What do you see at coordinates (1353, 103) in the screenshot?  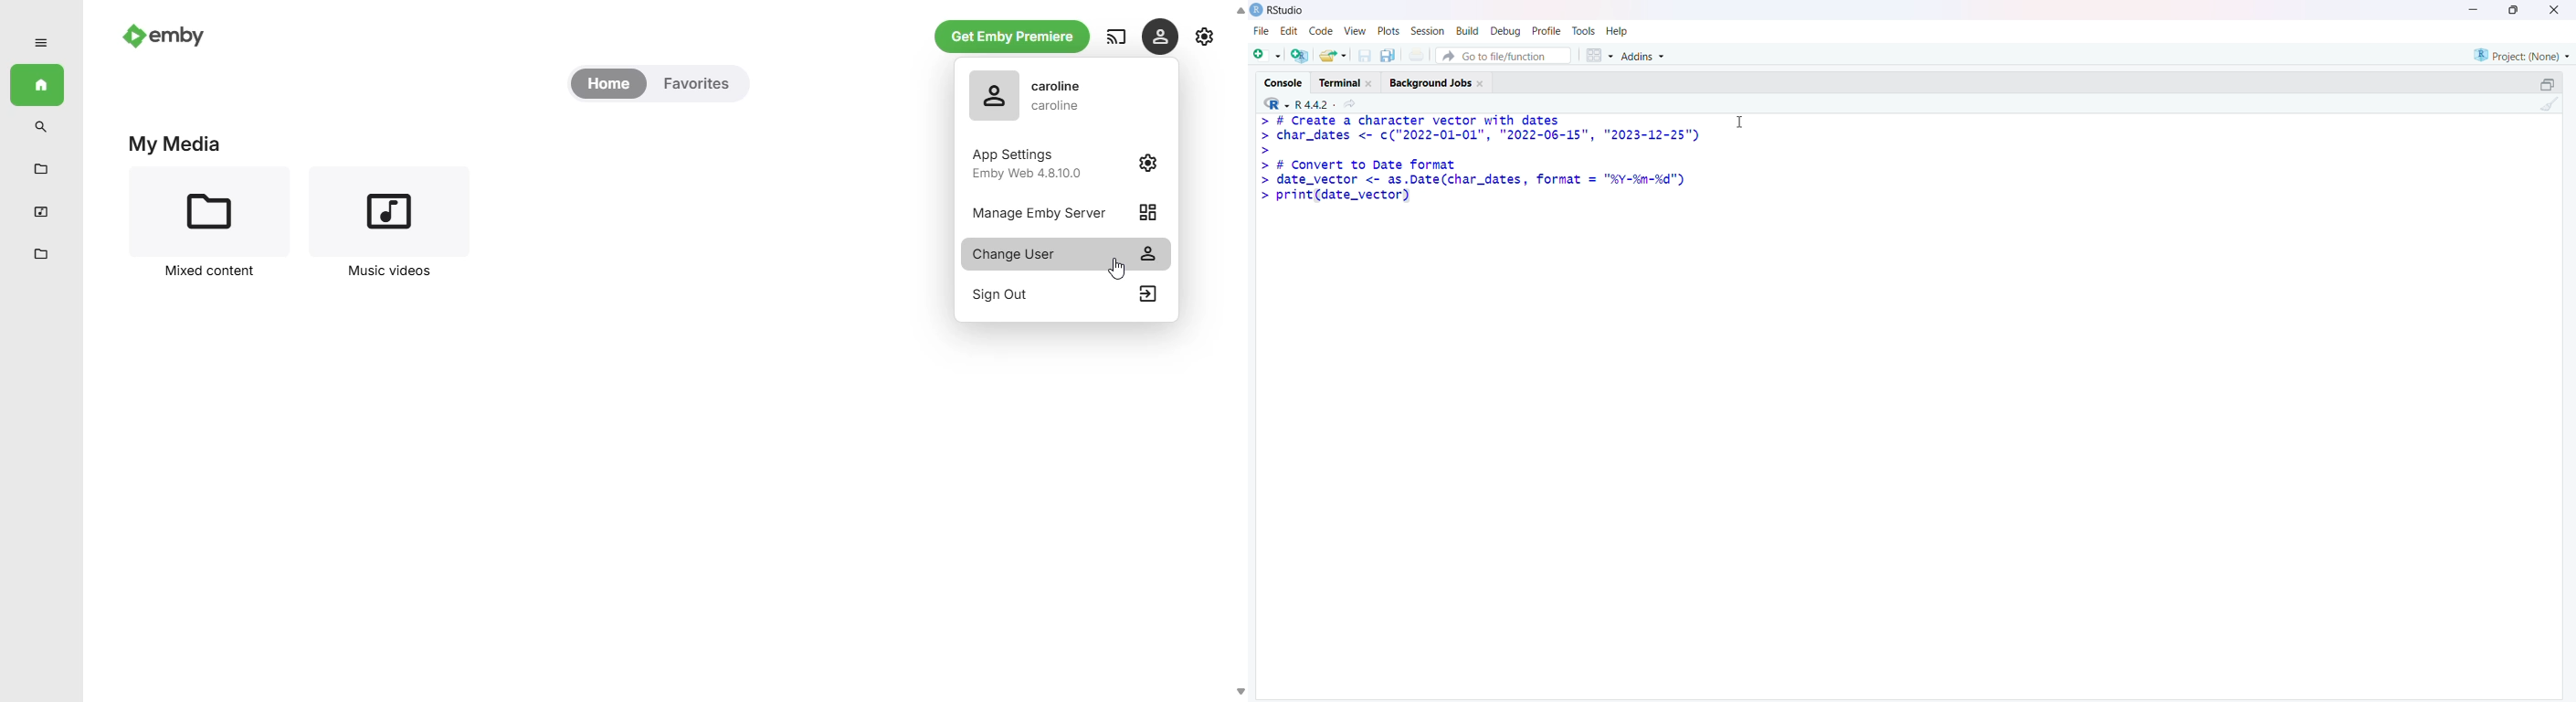 I see `View the current working directory` at bounding box center [1353, 103].